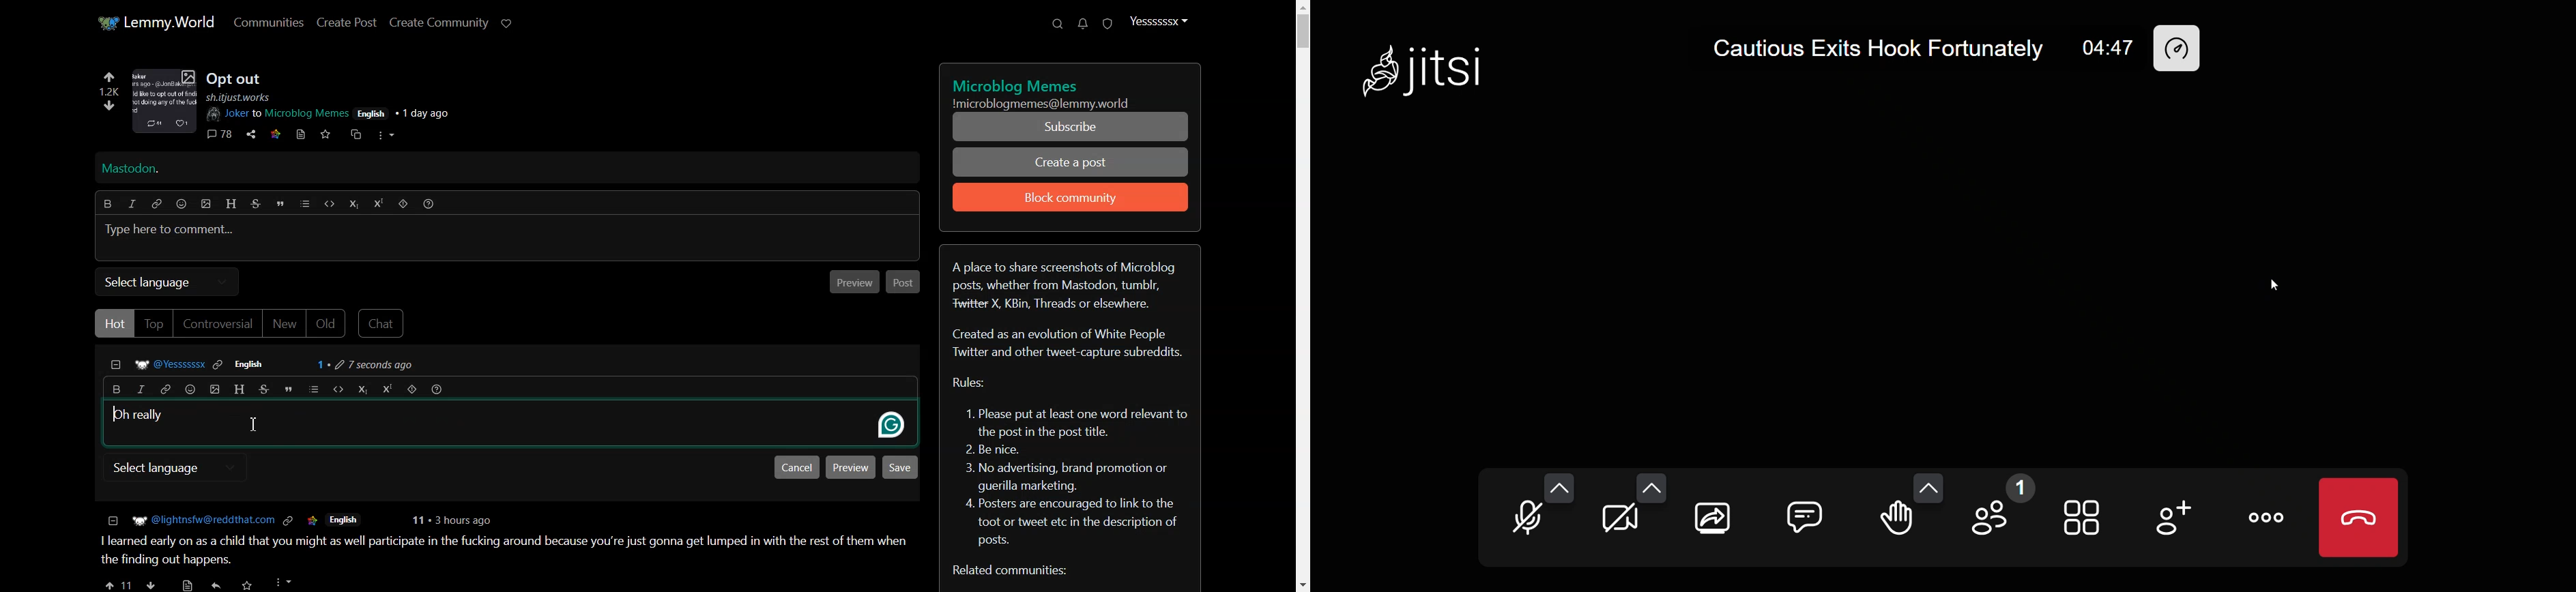 The image size is (2576, 616). Describe the element at coordinates (139, 415) in the screenshot. I see `Text` at that location.